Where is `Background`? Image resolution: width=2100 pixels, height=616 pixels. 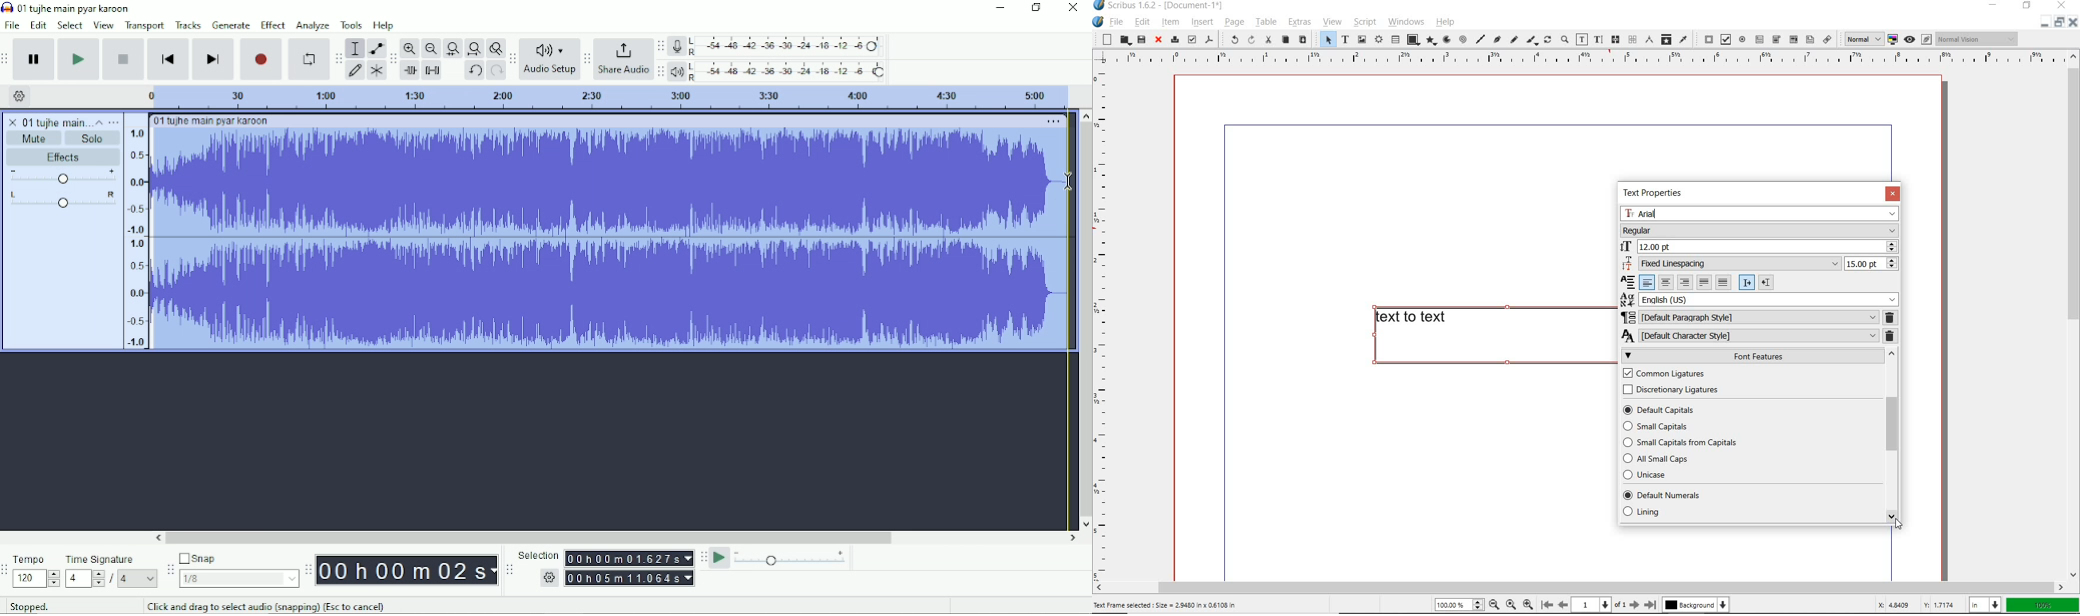
Background is located at coordinates (1697, 606).